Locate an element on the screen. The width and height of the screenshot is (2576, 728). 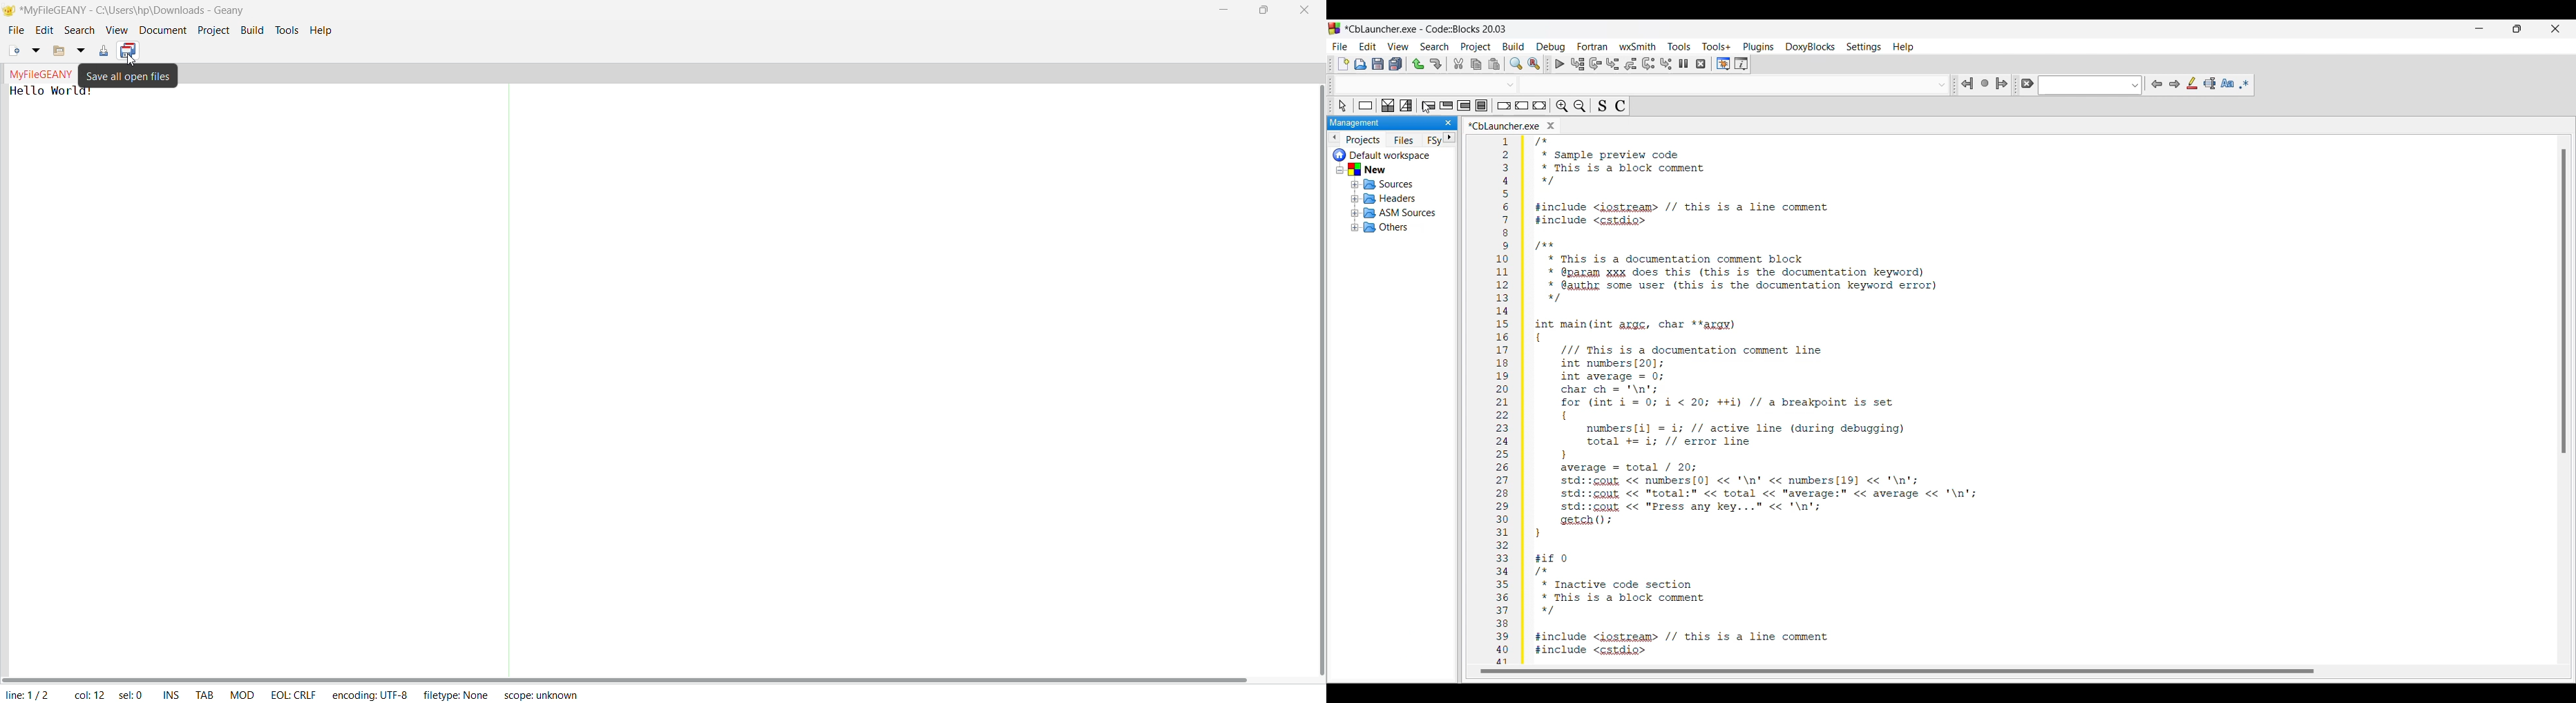
Entry condition loop is located at coordinates (1429, 105).